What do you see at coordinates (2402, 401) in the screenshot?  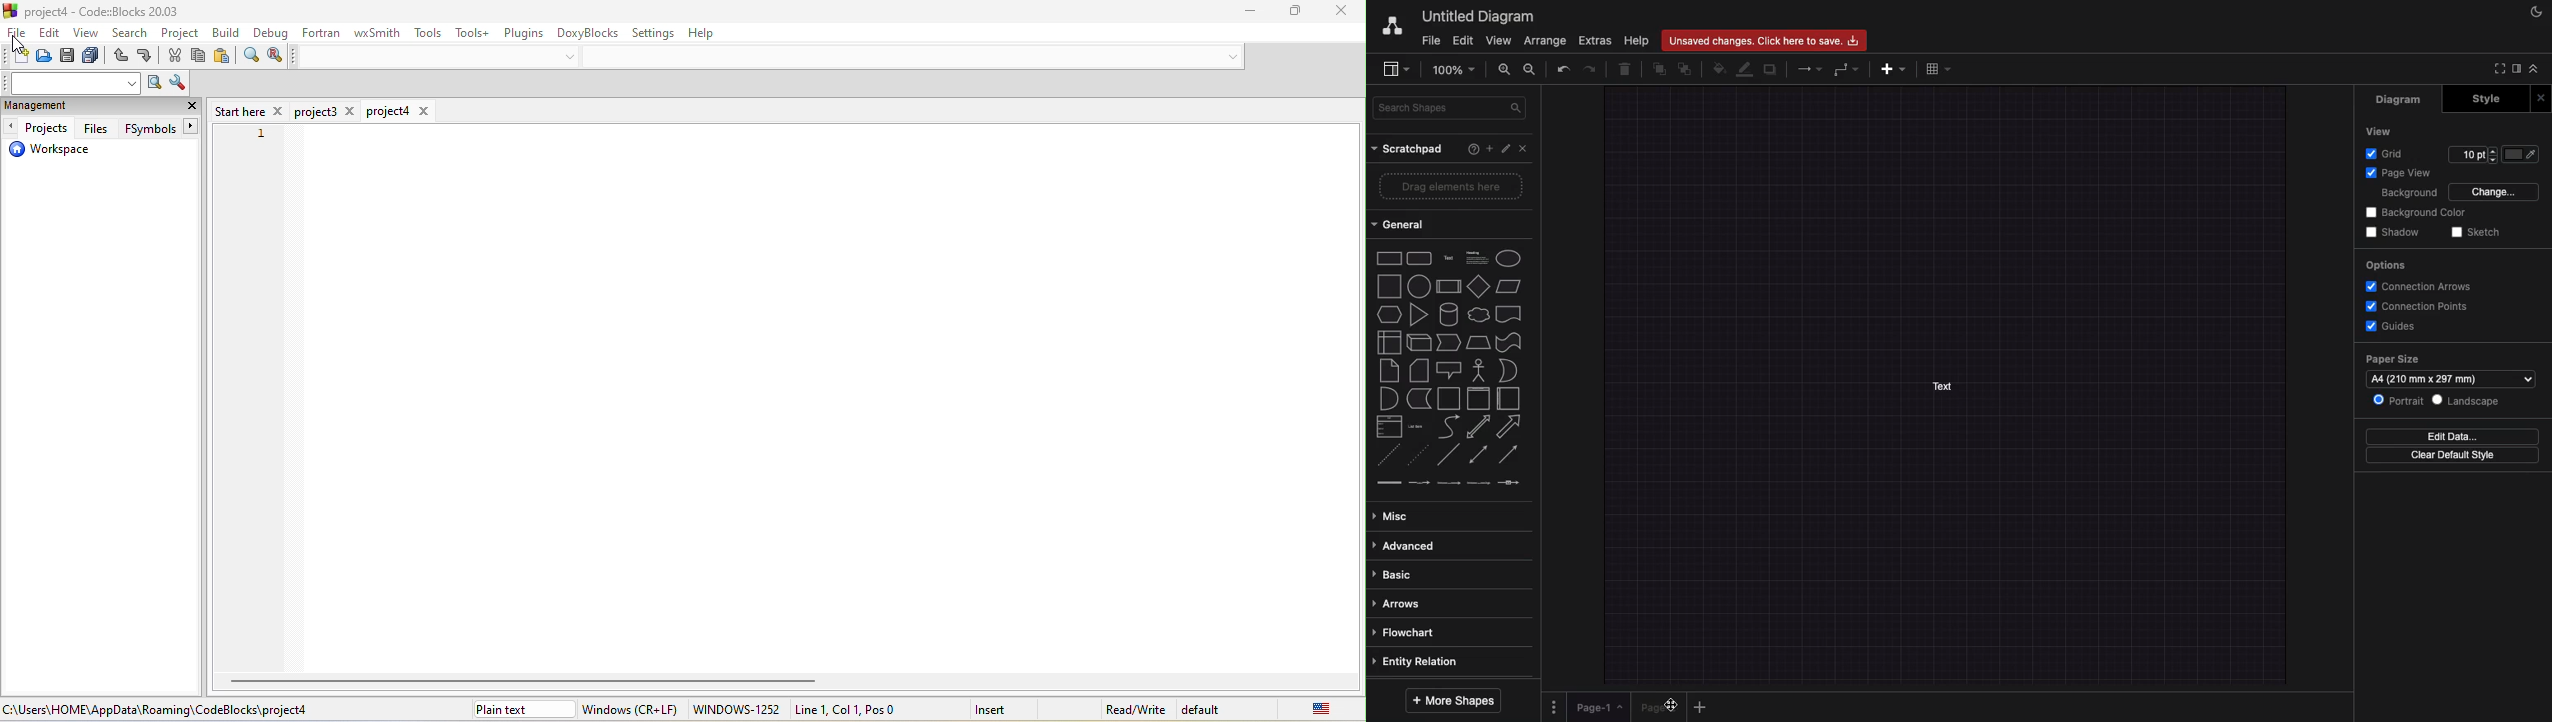 I see `Portrait ` at bounding box center [2402, 401].